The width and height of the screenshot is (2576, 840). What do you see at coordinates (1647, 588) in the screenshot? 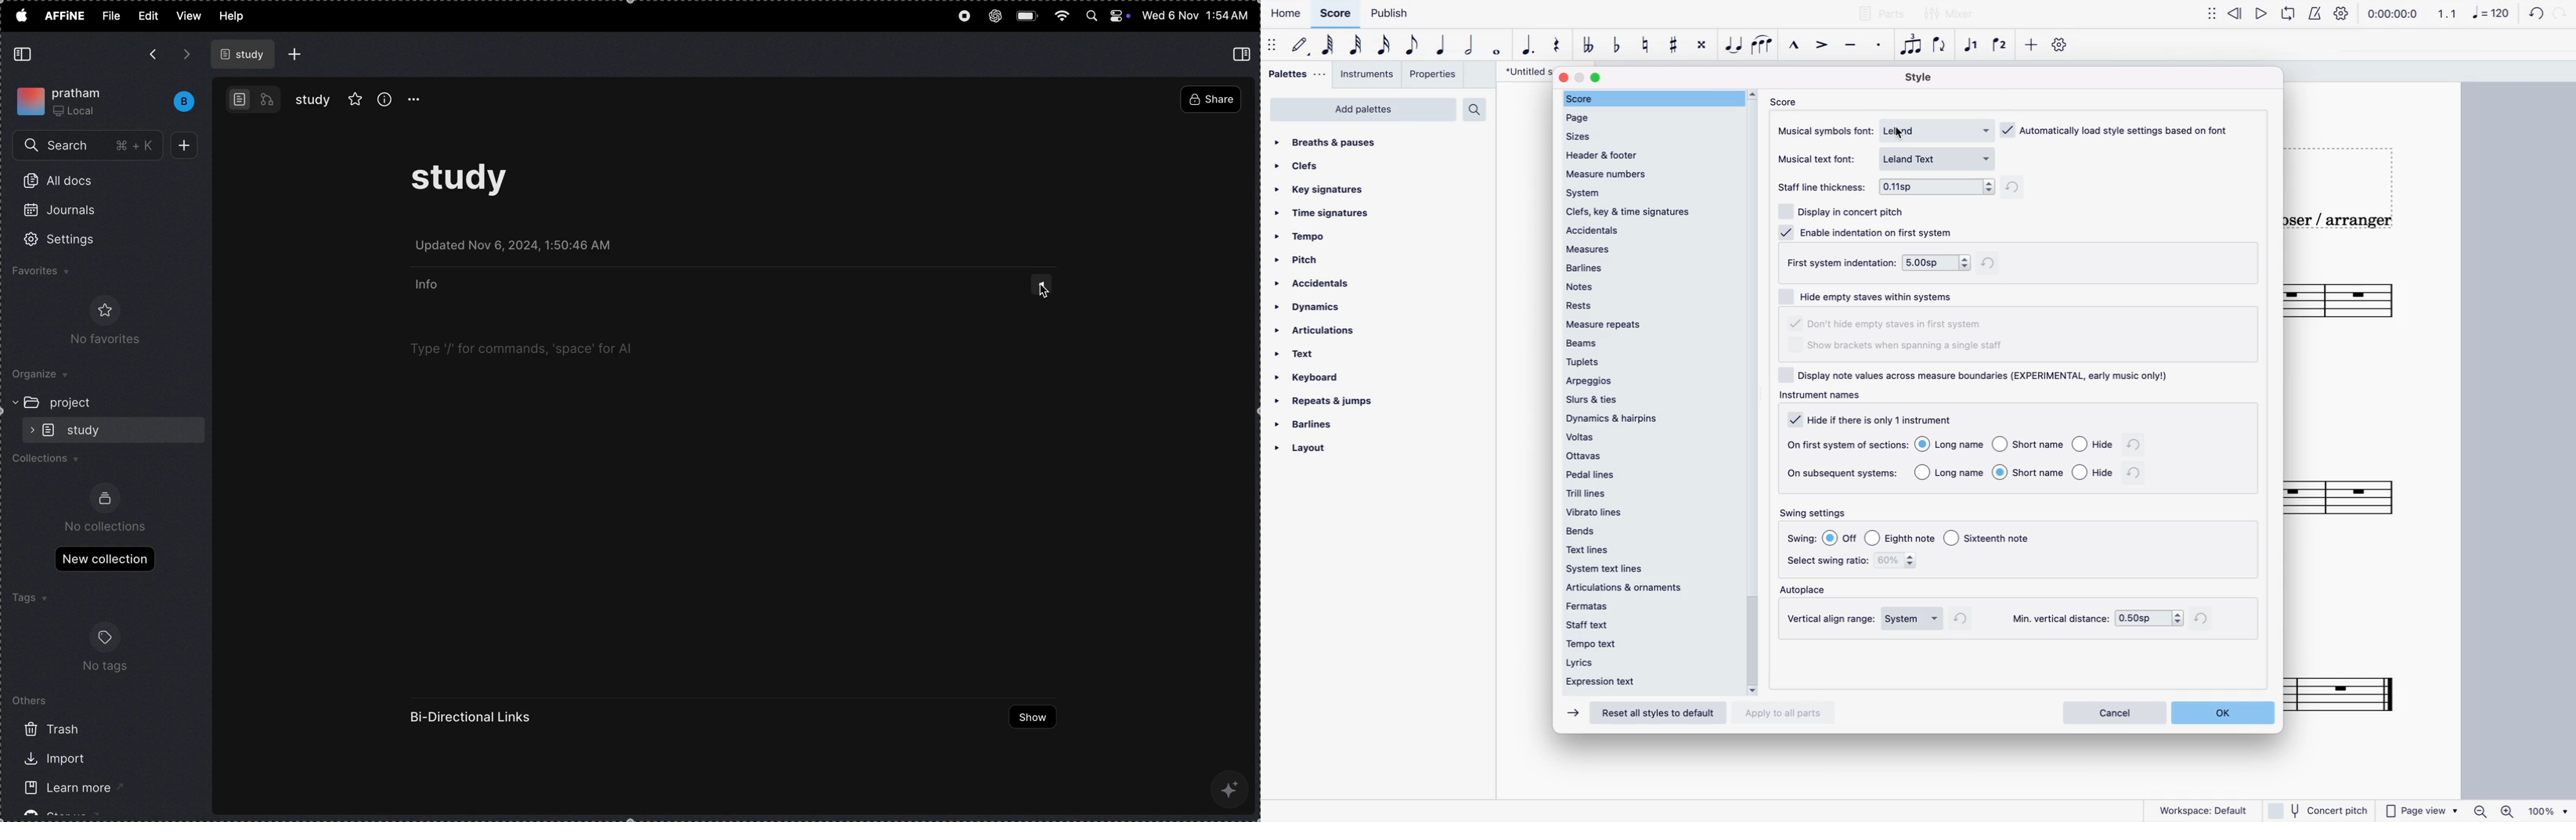
I see `articulations & ornaments` at bounding box center [1647, 588].